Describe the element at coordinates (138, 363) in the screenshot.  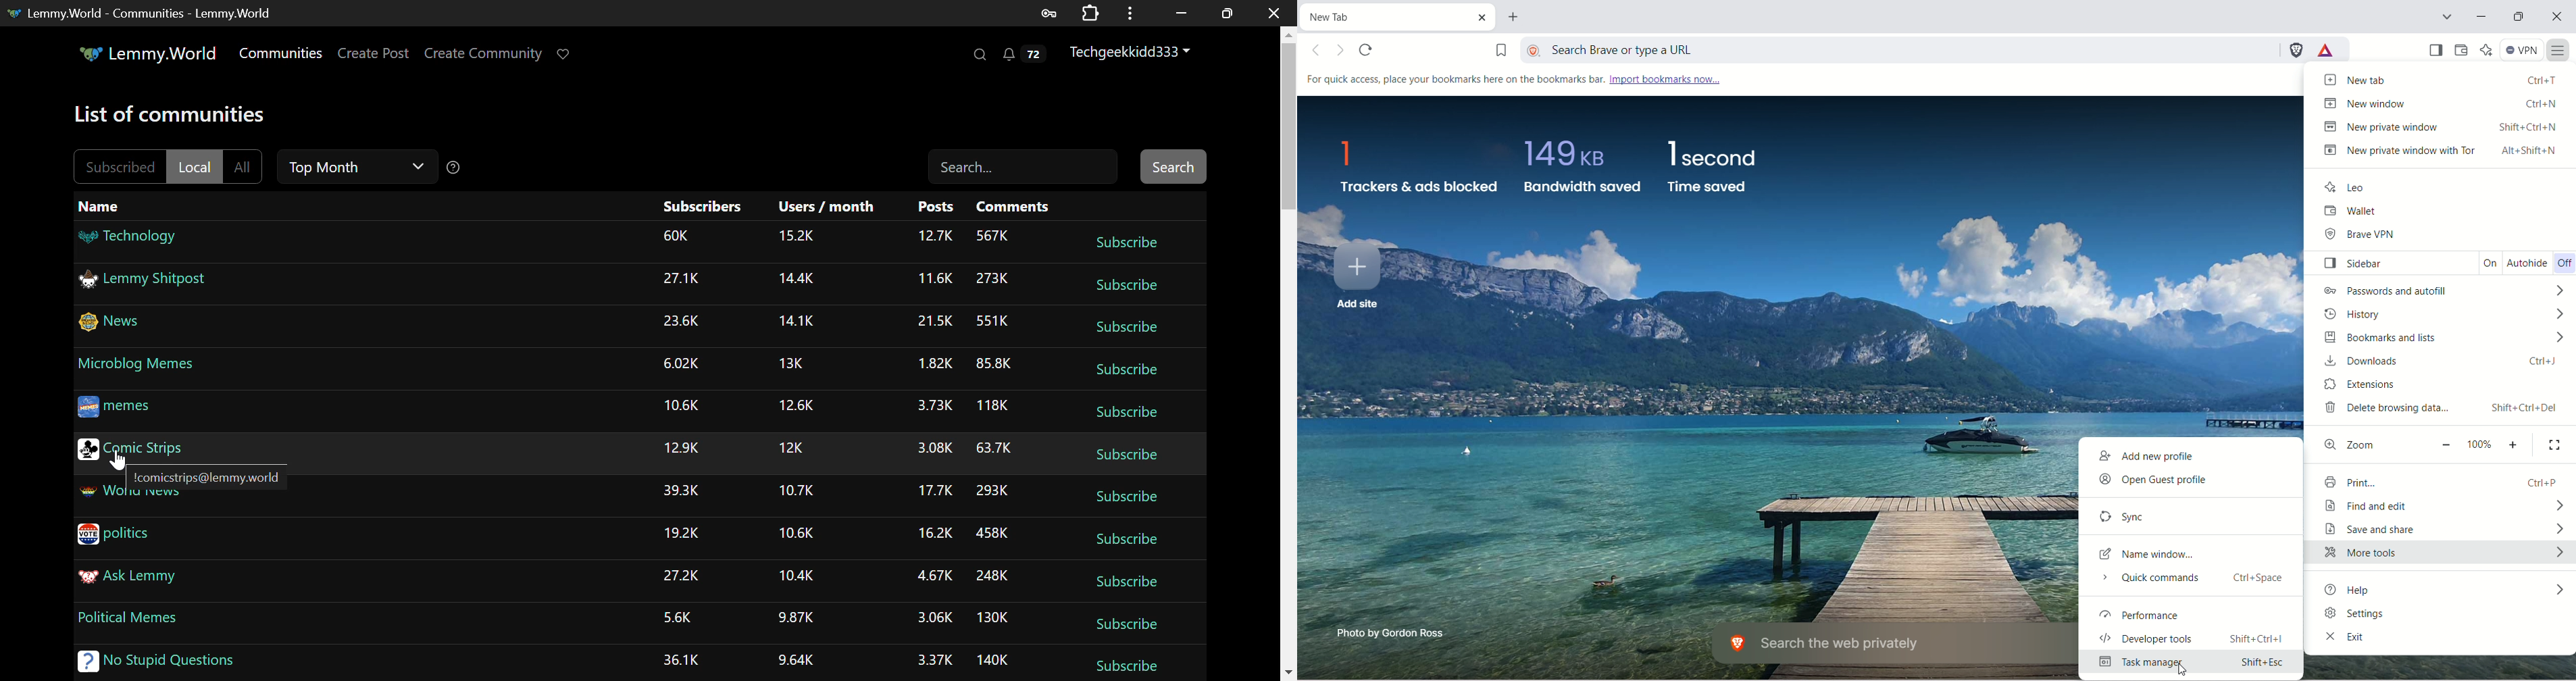
I see `Microblog Memes` at that location.